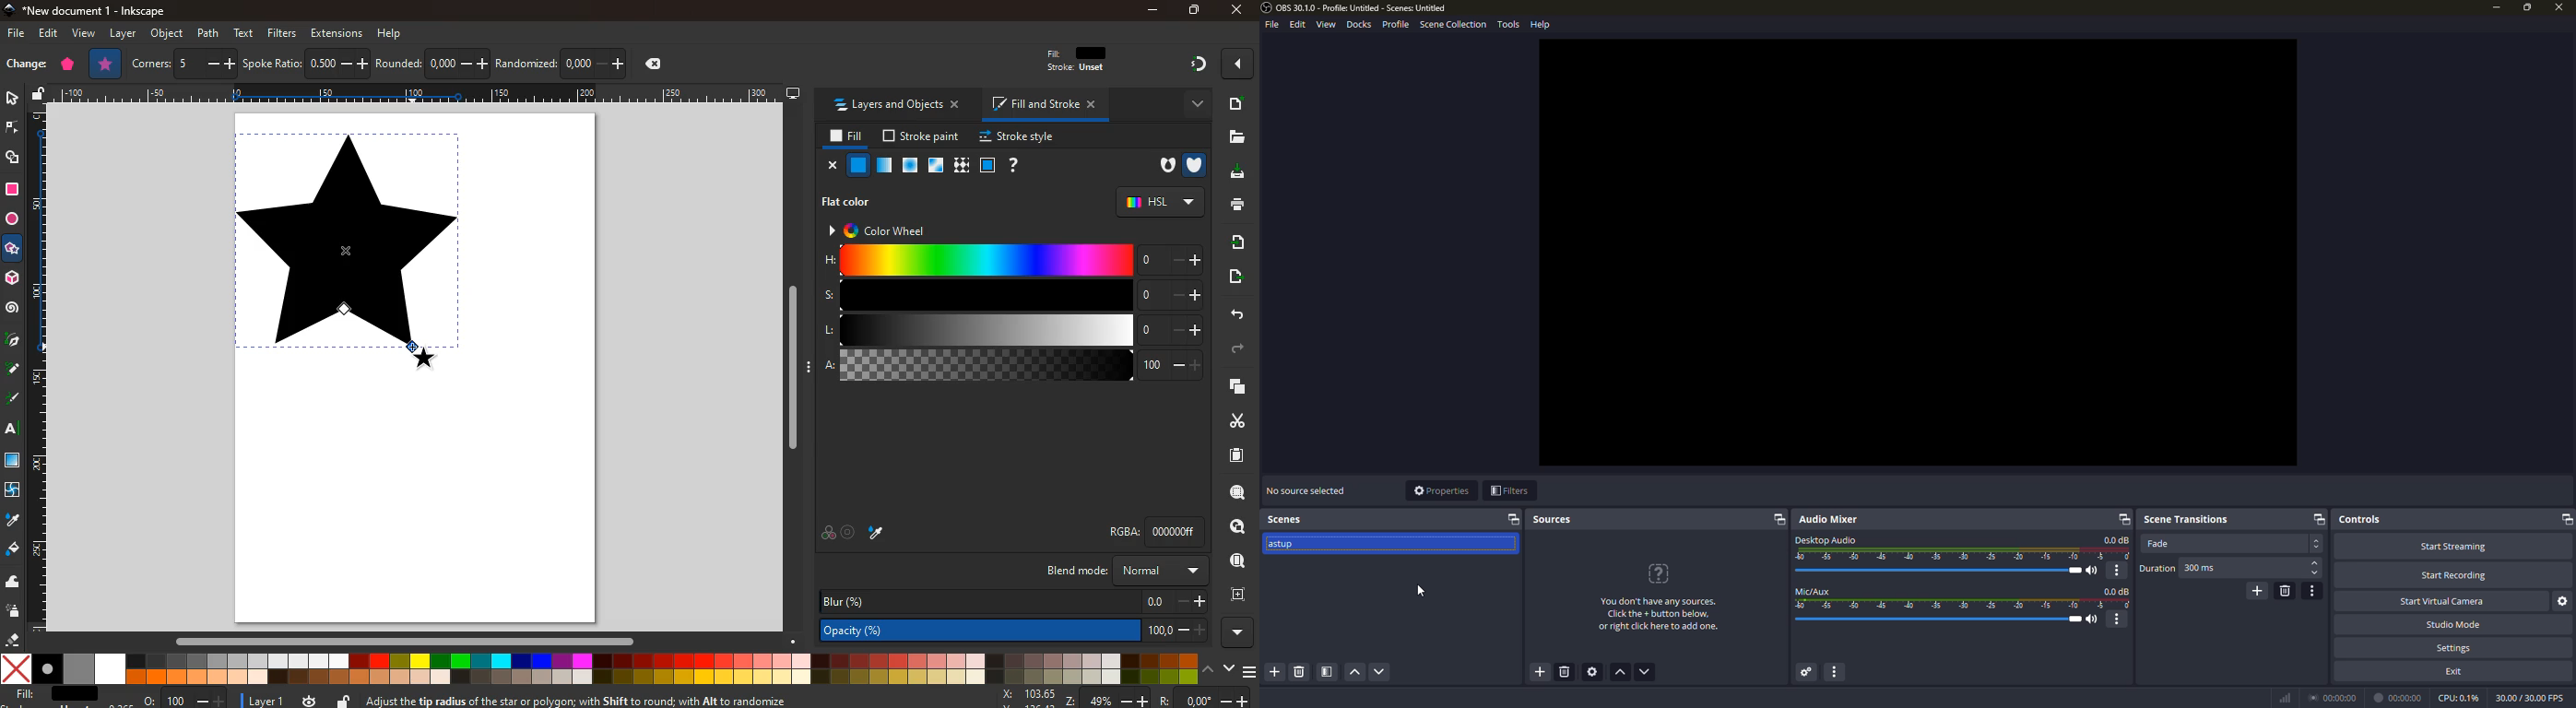  Describe the element at coordinates (1010, 602) in the screenshot. I see `blur` at that location.